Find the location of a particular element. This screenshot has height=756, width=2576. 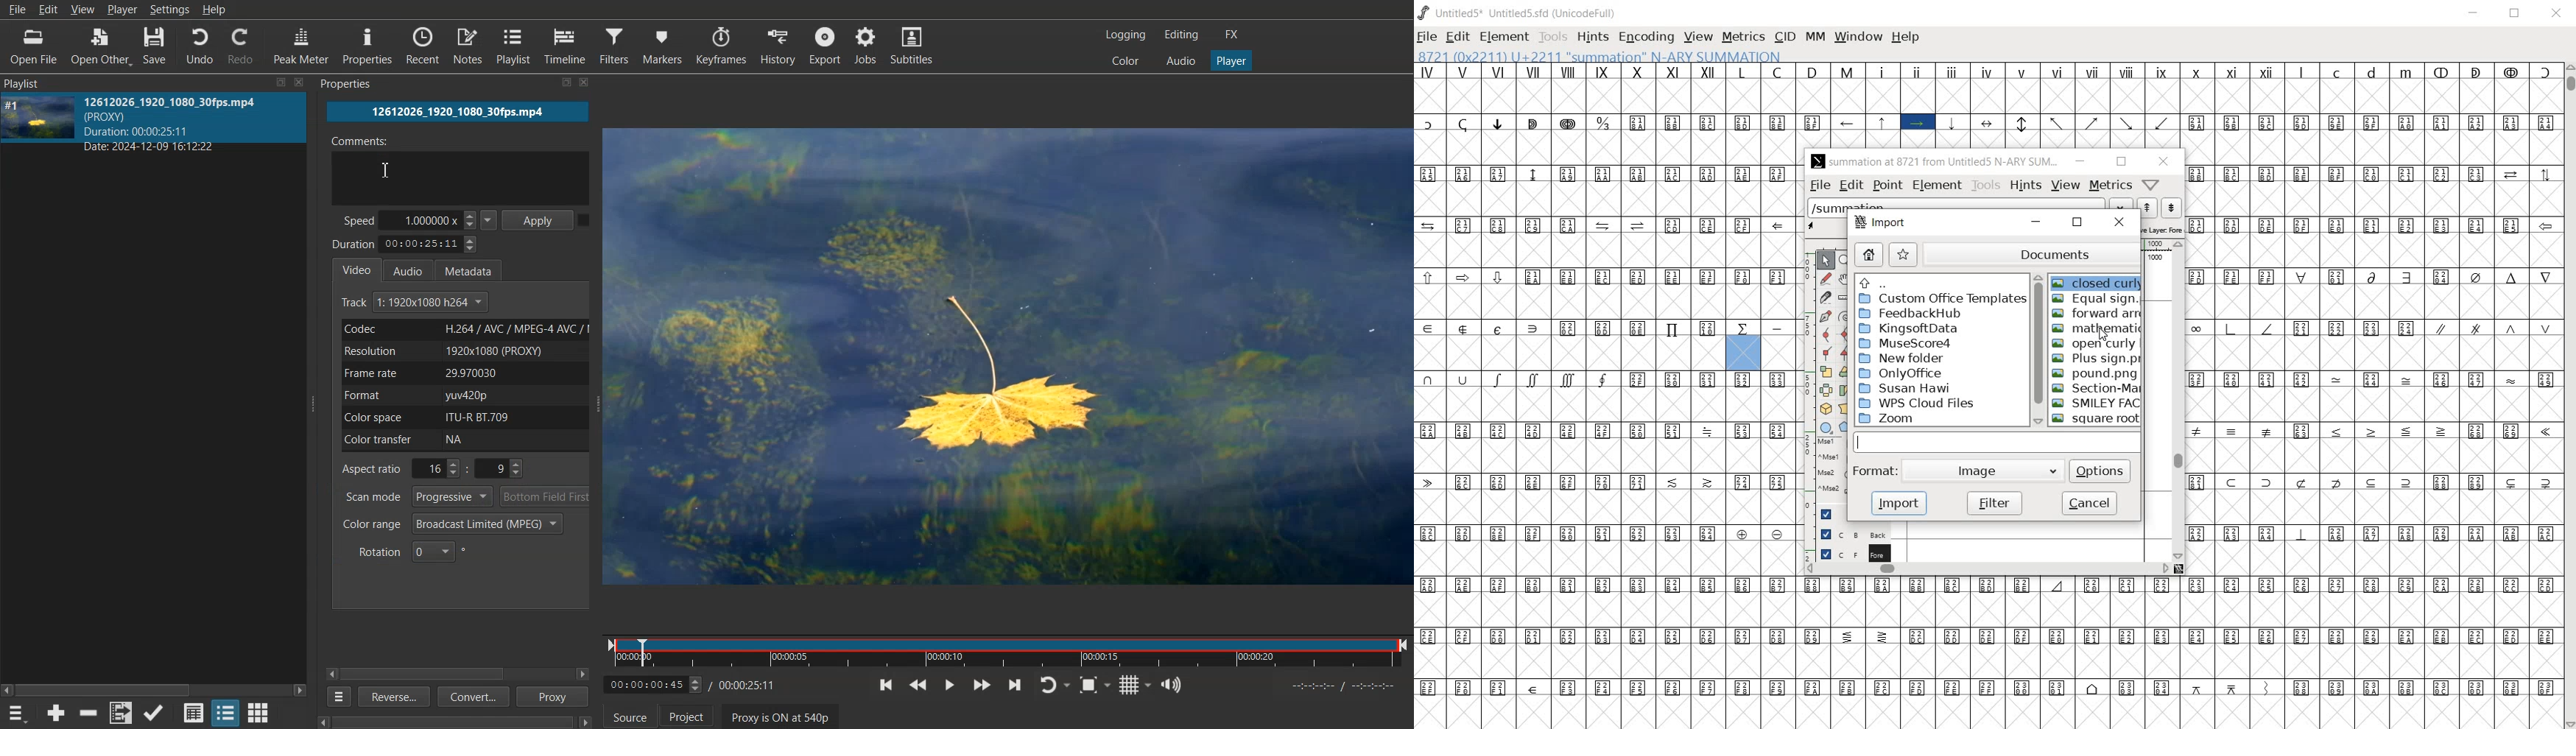

OPEN CURLY is located at coordinates (2093, 343).